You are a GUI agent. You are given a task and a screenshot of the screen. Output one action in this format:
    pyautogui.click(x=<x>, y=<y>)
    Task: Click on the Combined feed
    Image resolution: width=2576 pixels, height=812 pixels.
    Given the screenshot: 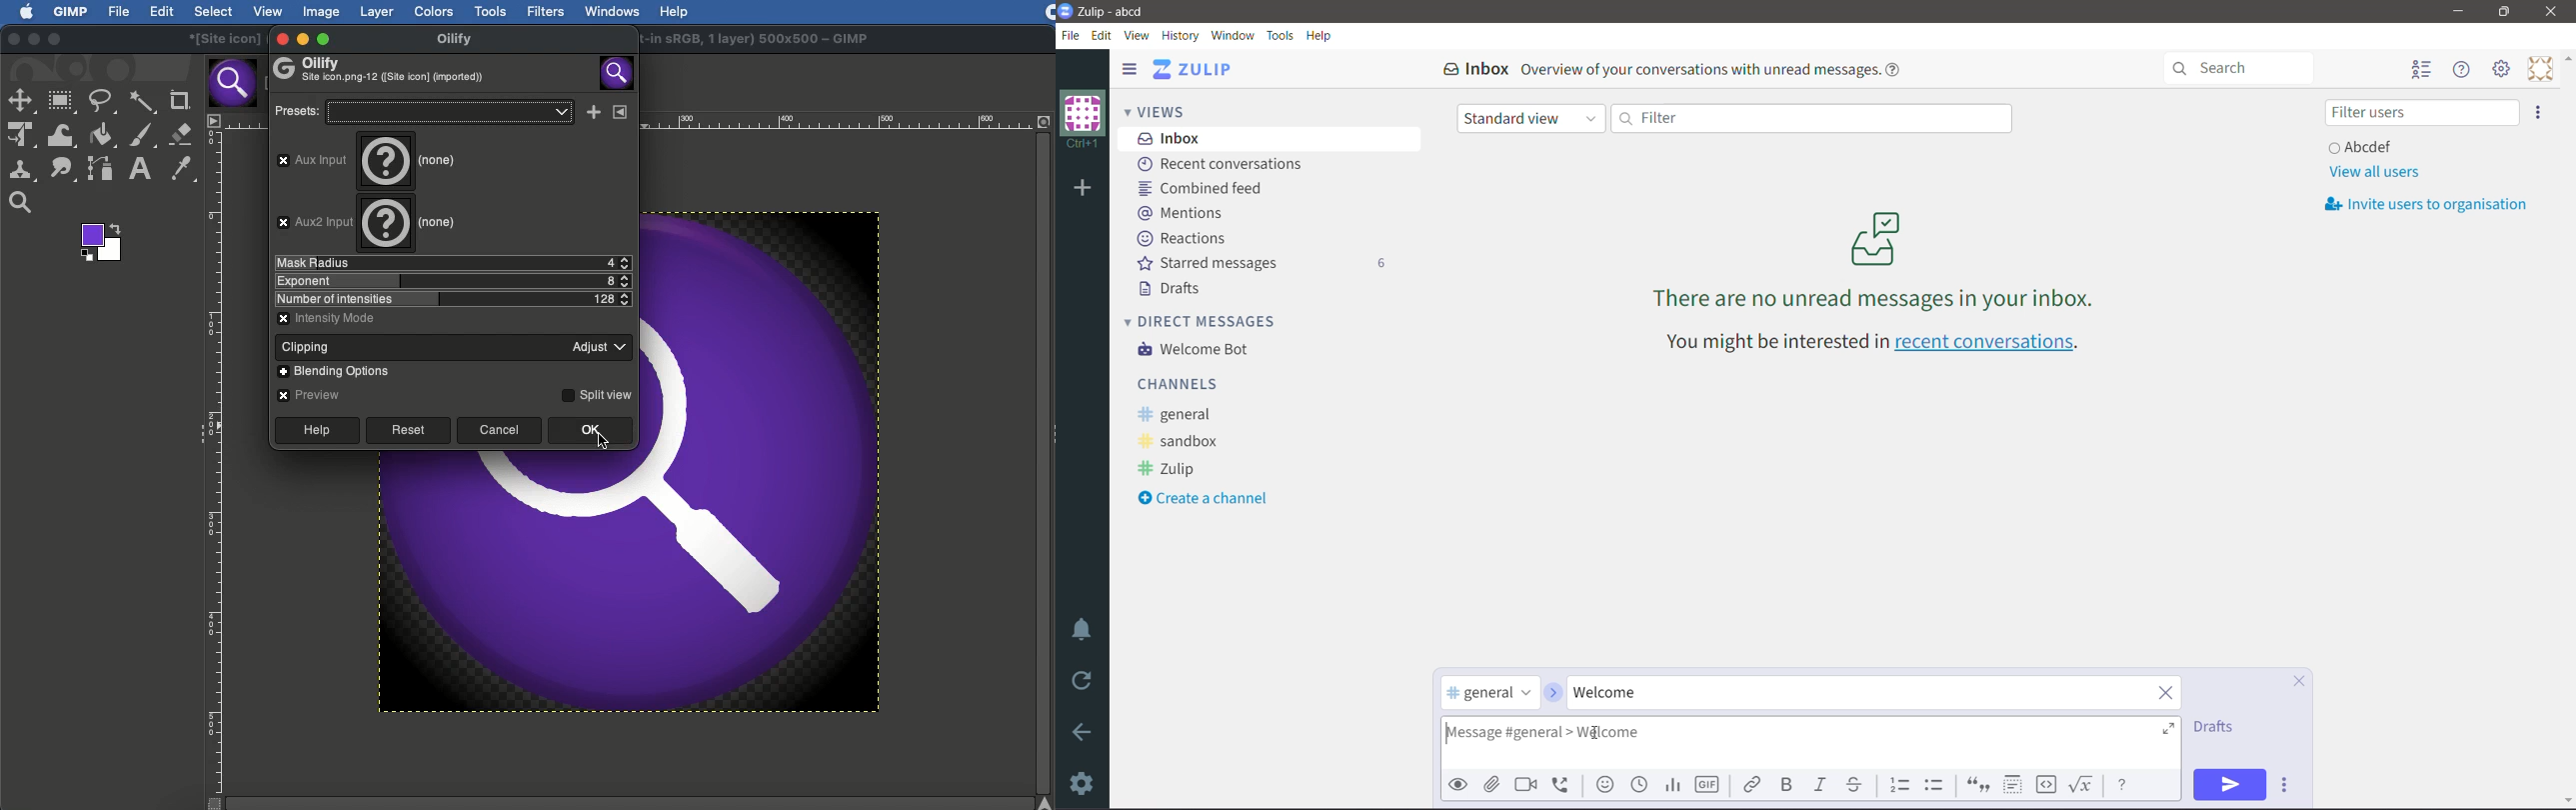 What is the action you would take?
    pyautogui.click(x=1206, y=188)
    